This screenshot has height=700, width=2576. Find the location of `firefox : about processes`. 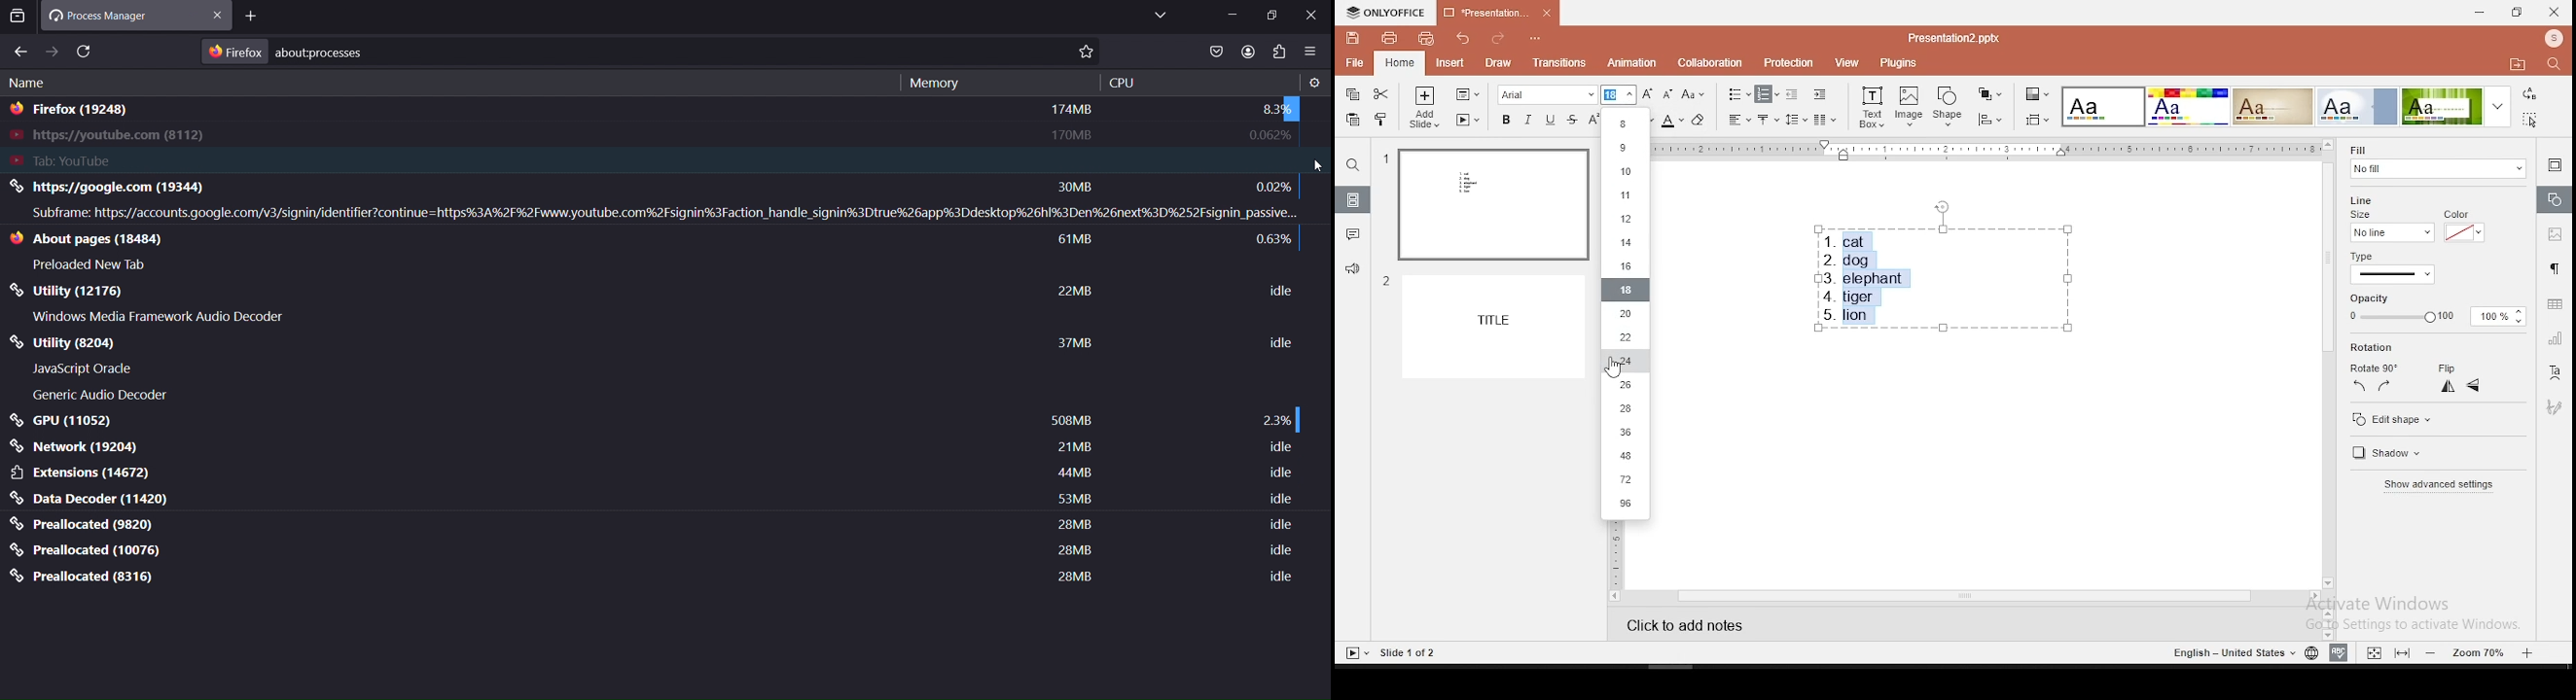

firefox : about processes is located at coordinates (289, 51).